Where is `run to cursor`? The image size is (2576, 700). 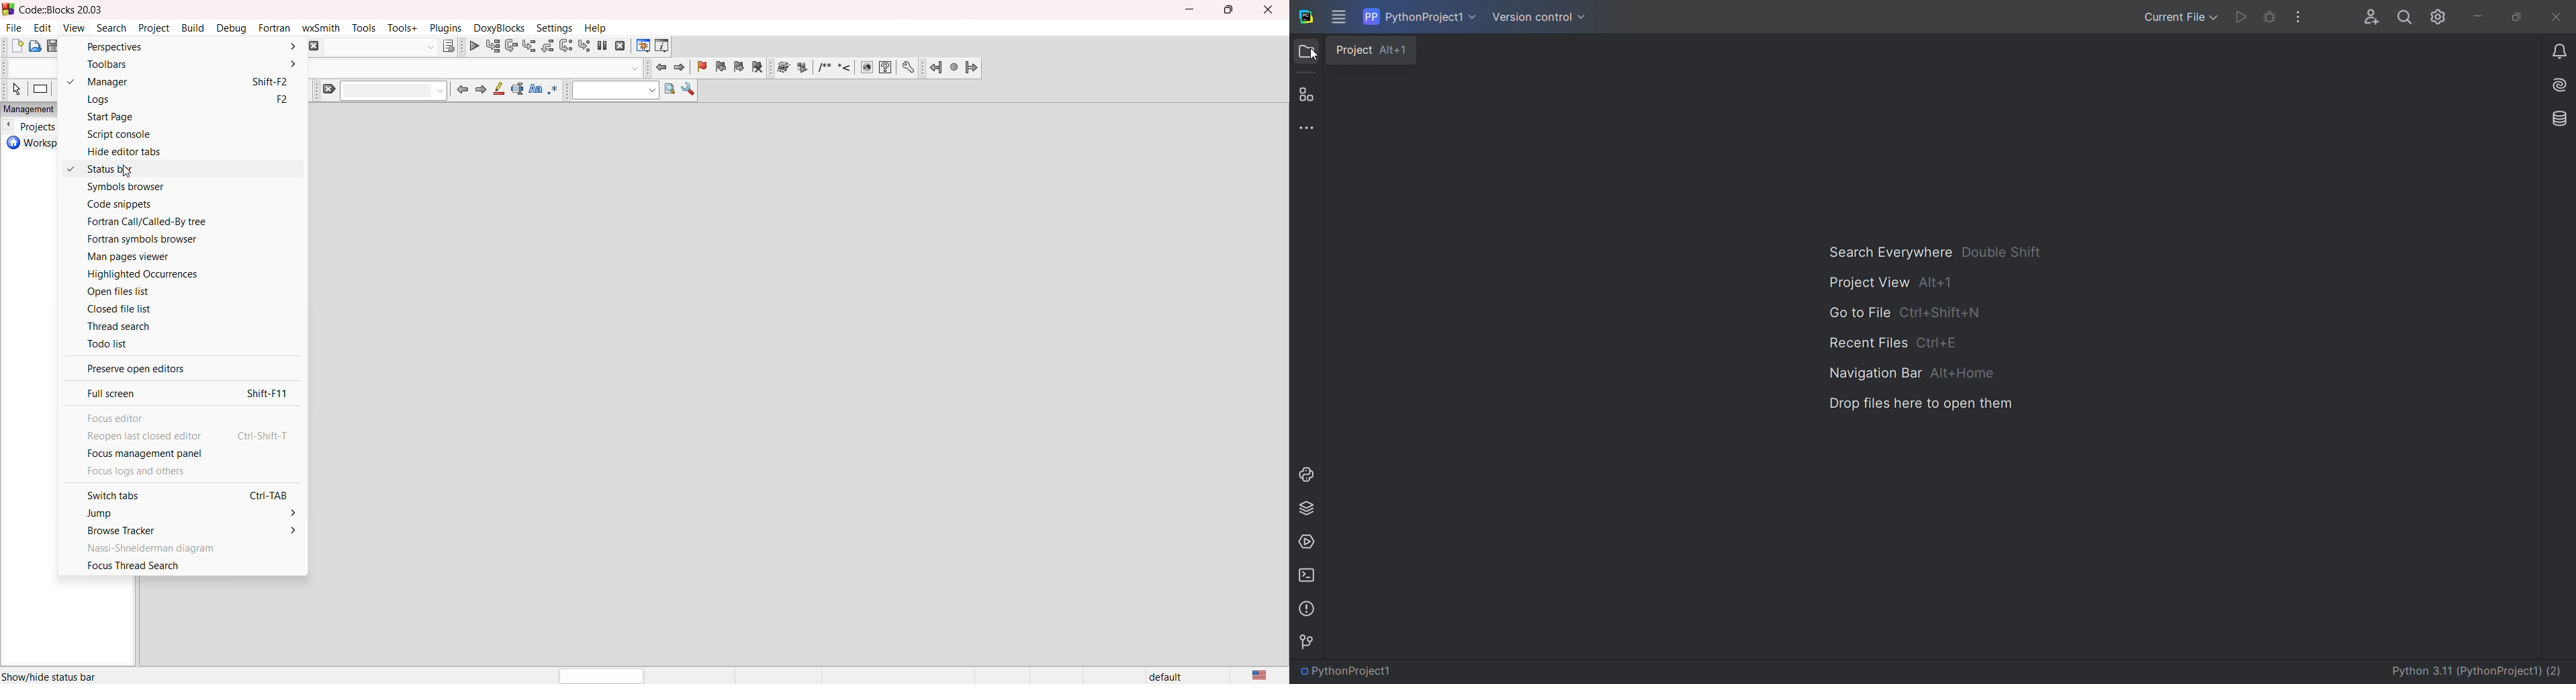
run to cursor is located at coordinates (492, 47).